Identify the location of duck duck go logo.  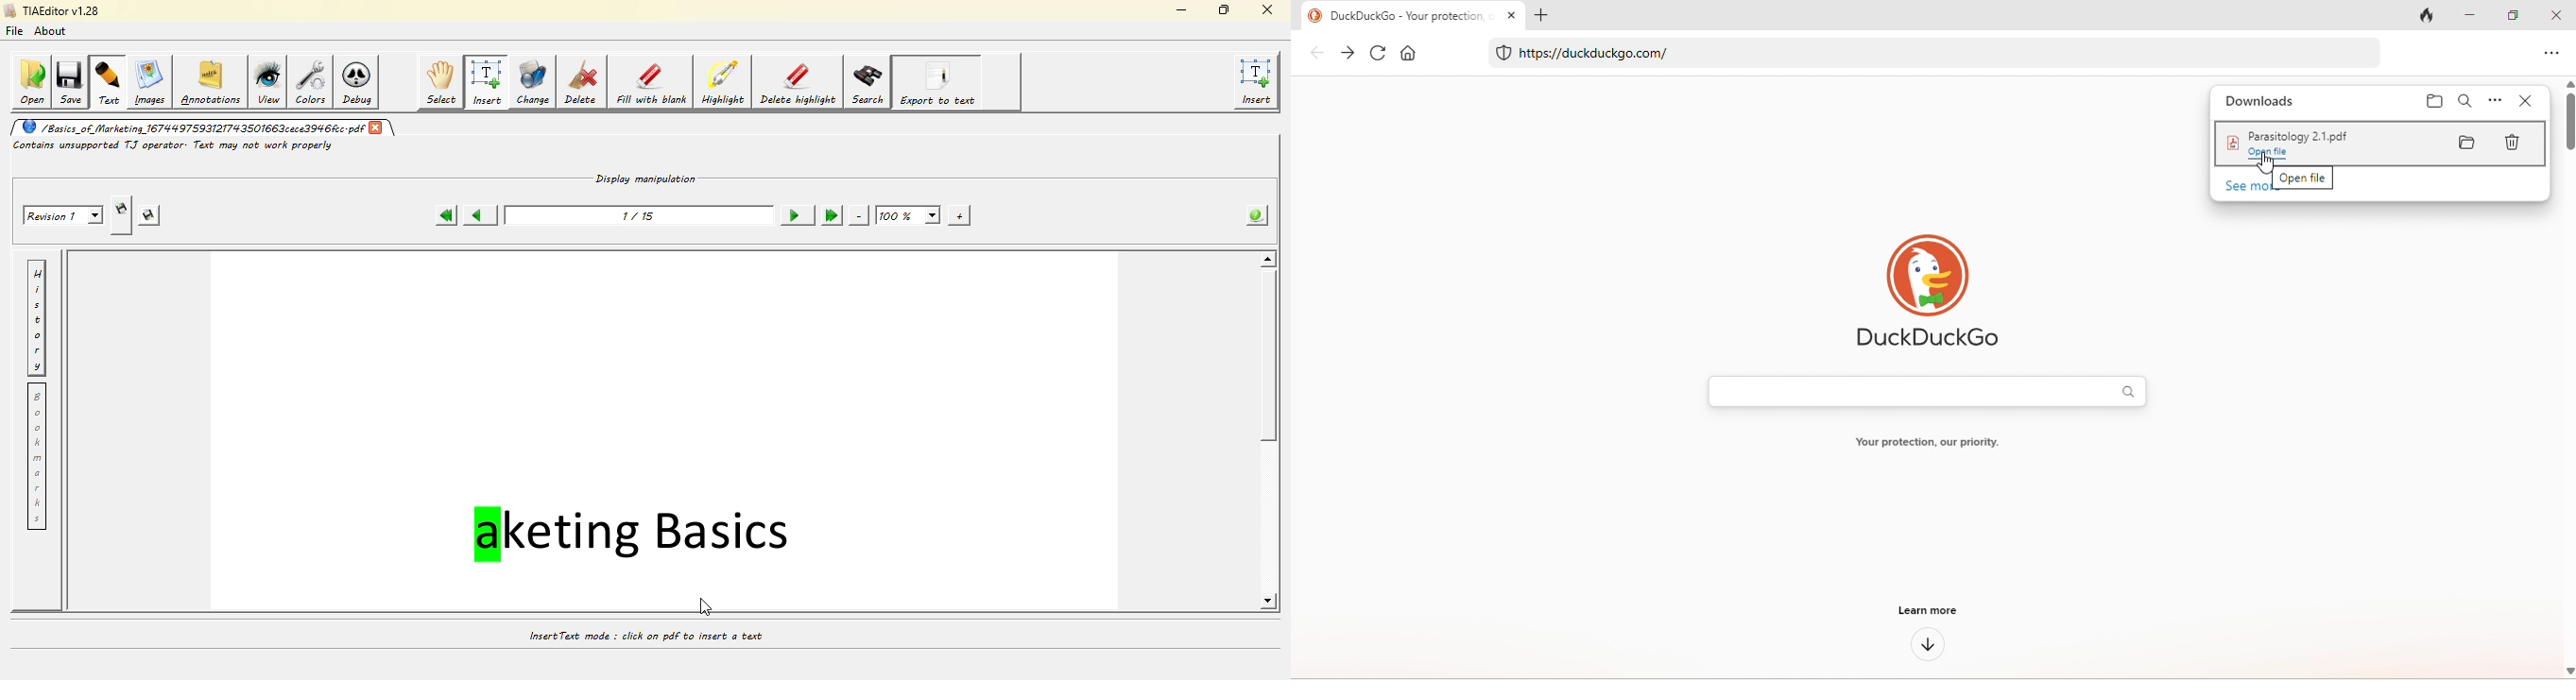
(1929, 289).